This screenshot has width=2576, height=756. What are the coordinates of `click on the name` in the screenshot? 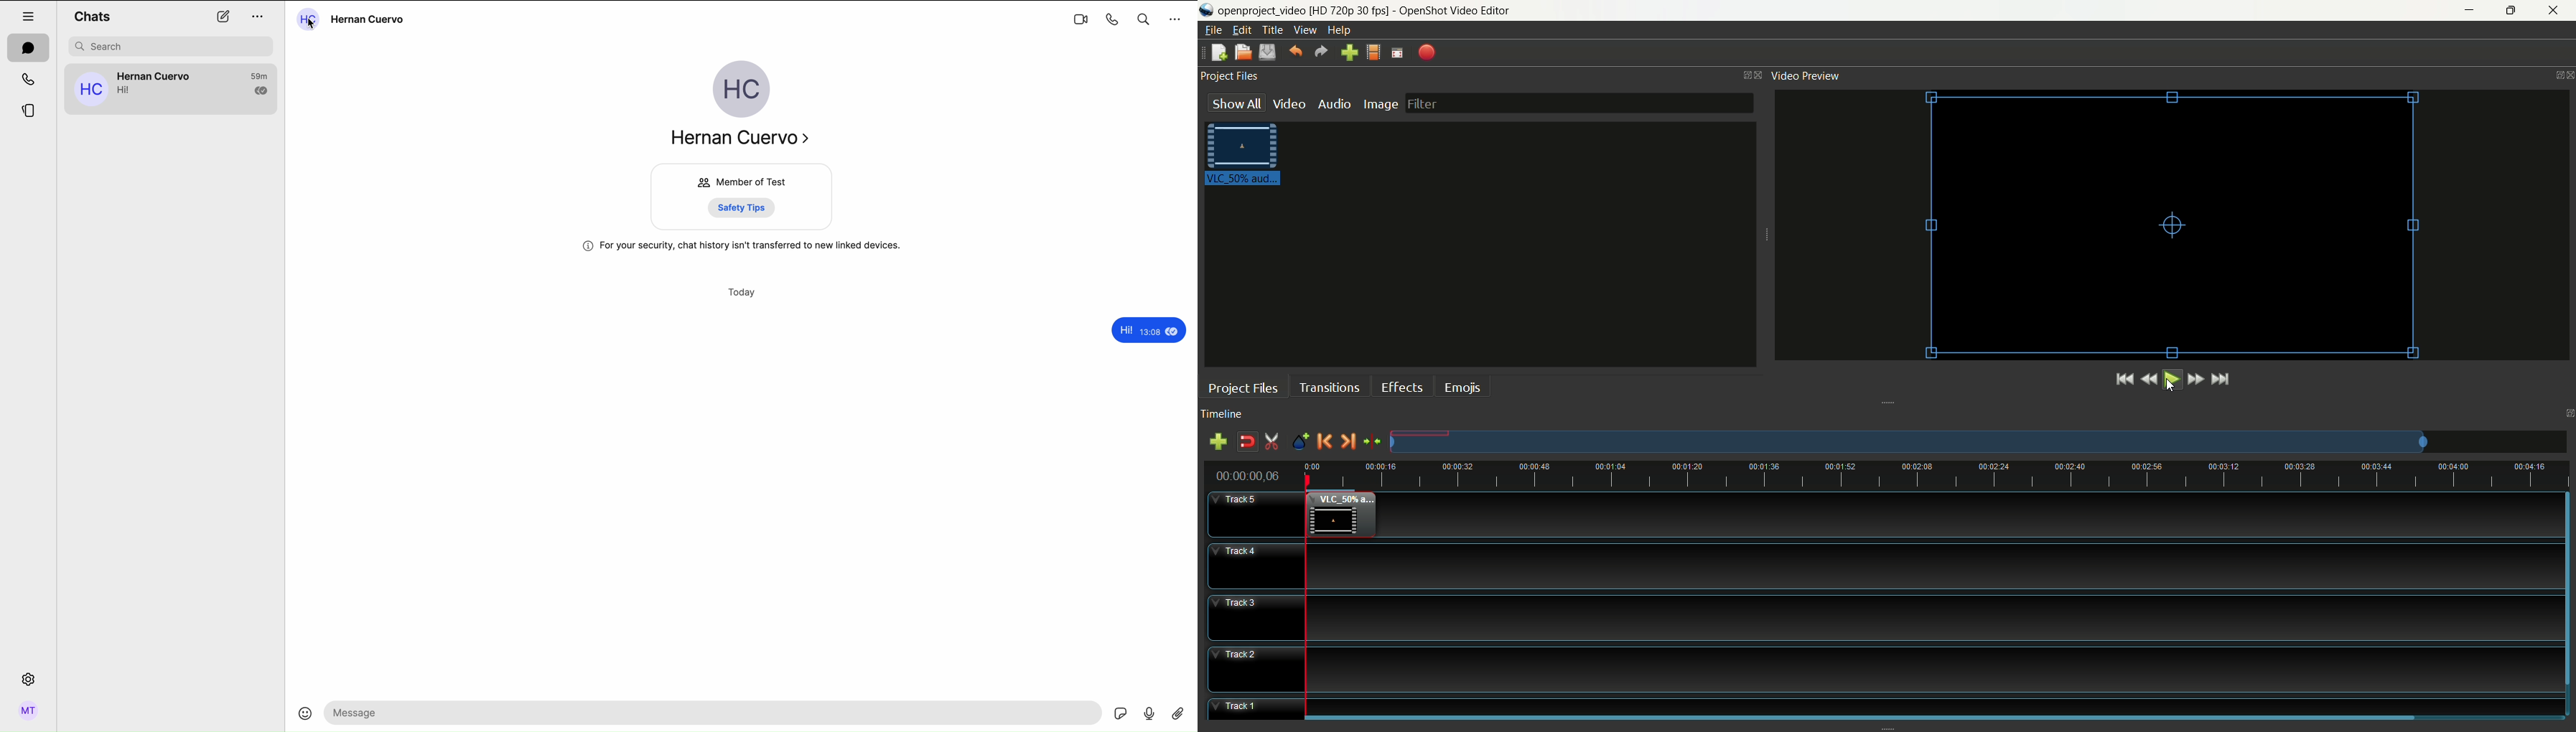 It's located at (353, 17).